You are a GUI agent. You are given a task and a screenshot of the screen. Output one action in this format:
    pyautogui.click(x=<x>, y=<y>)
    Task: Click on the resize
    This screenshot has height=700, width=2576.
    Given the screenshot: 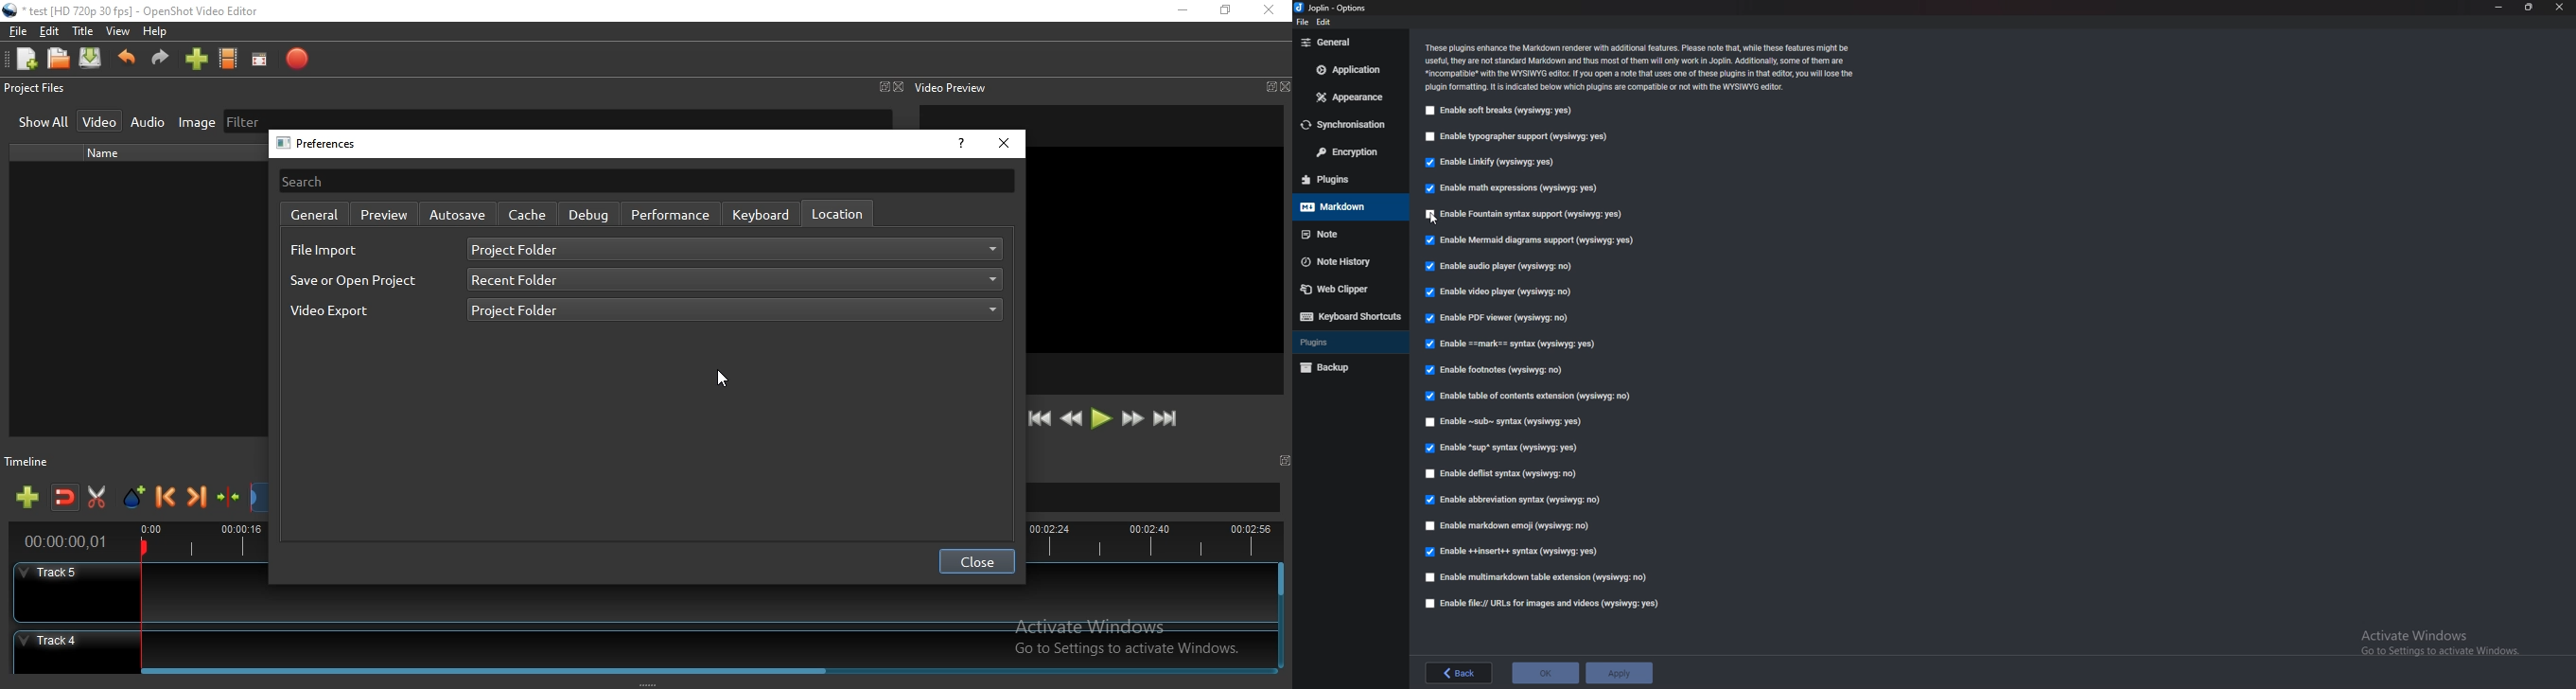 What is the action you would take?
    pyautogui.click(x=2528, y=7)
    